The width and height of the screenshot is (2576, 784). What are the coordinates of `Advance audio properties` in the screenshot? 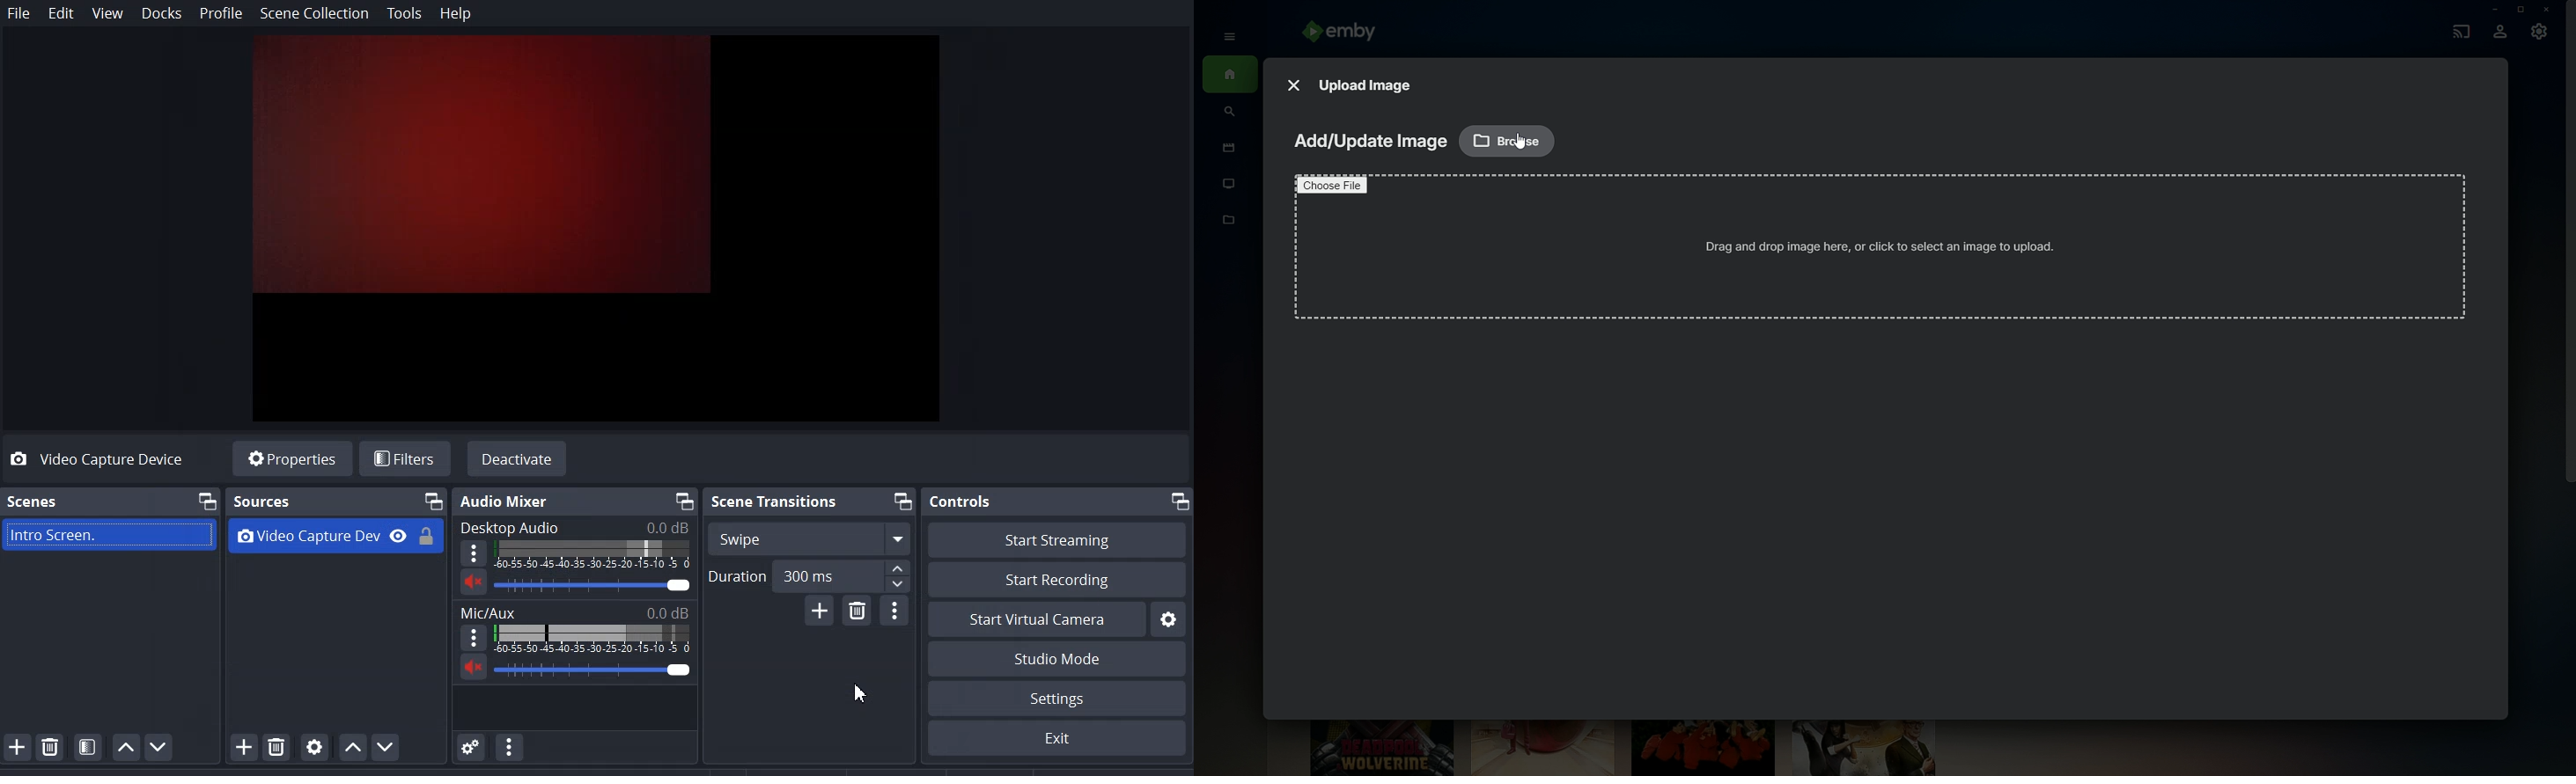 It's located at (472, 746).